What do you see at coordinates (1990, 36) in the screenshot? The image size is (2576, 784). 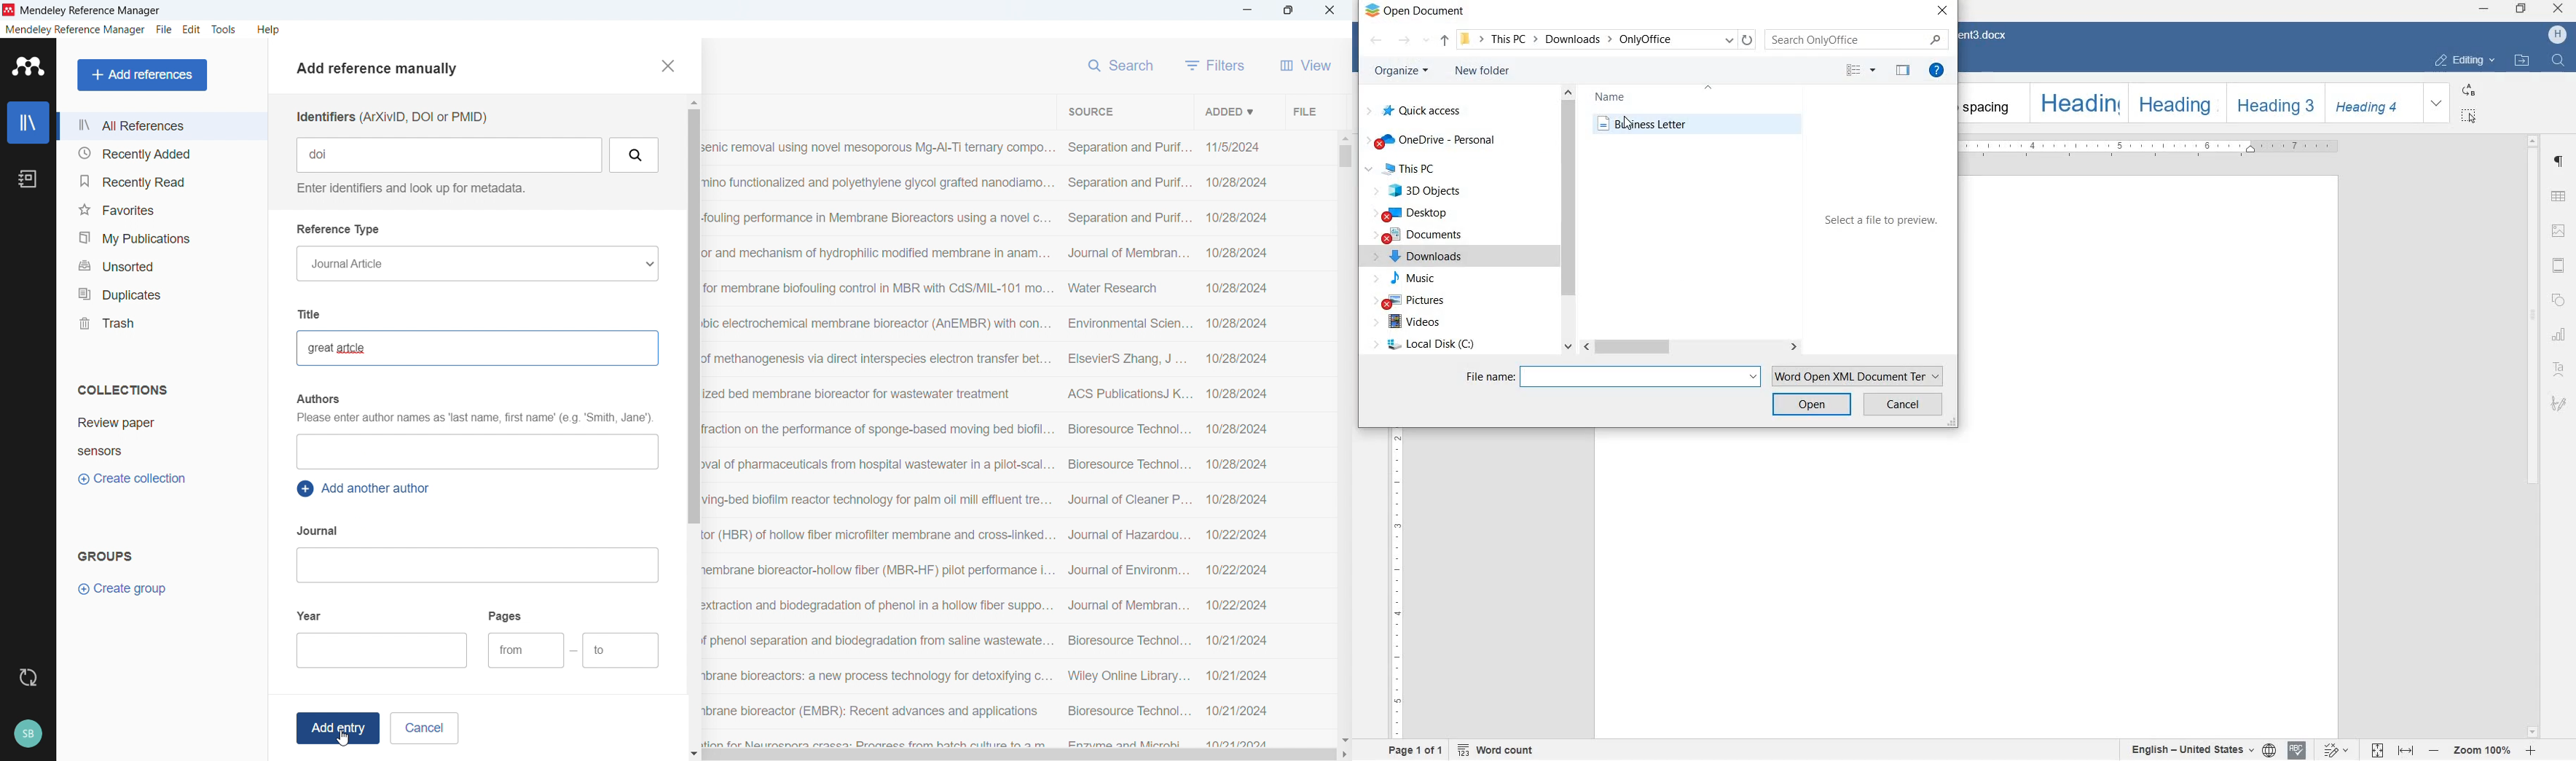 I see `document3.docx` at bounding box center [1990, 36].